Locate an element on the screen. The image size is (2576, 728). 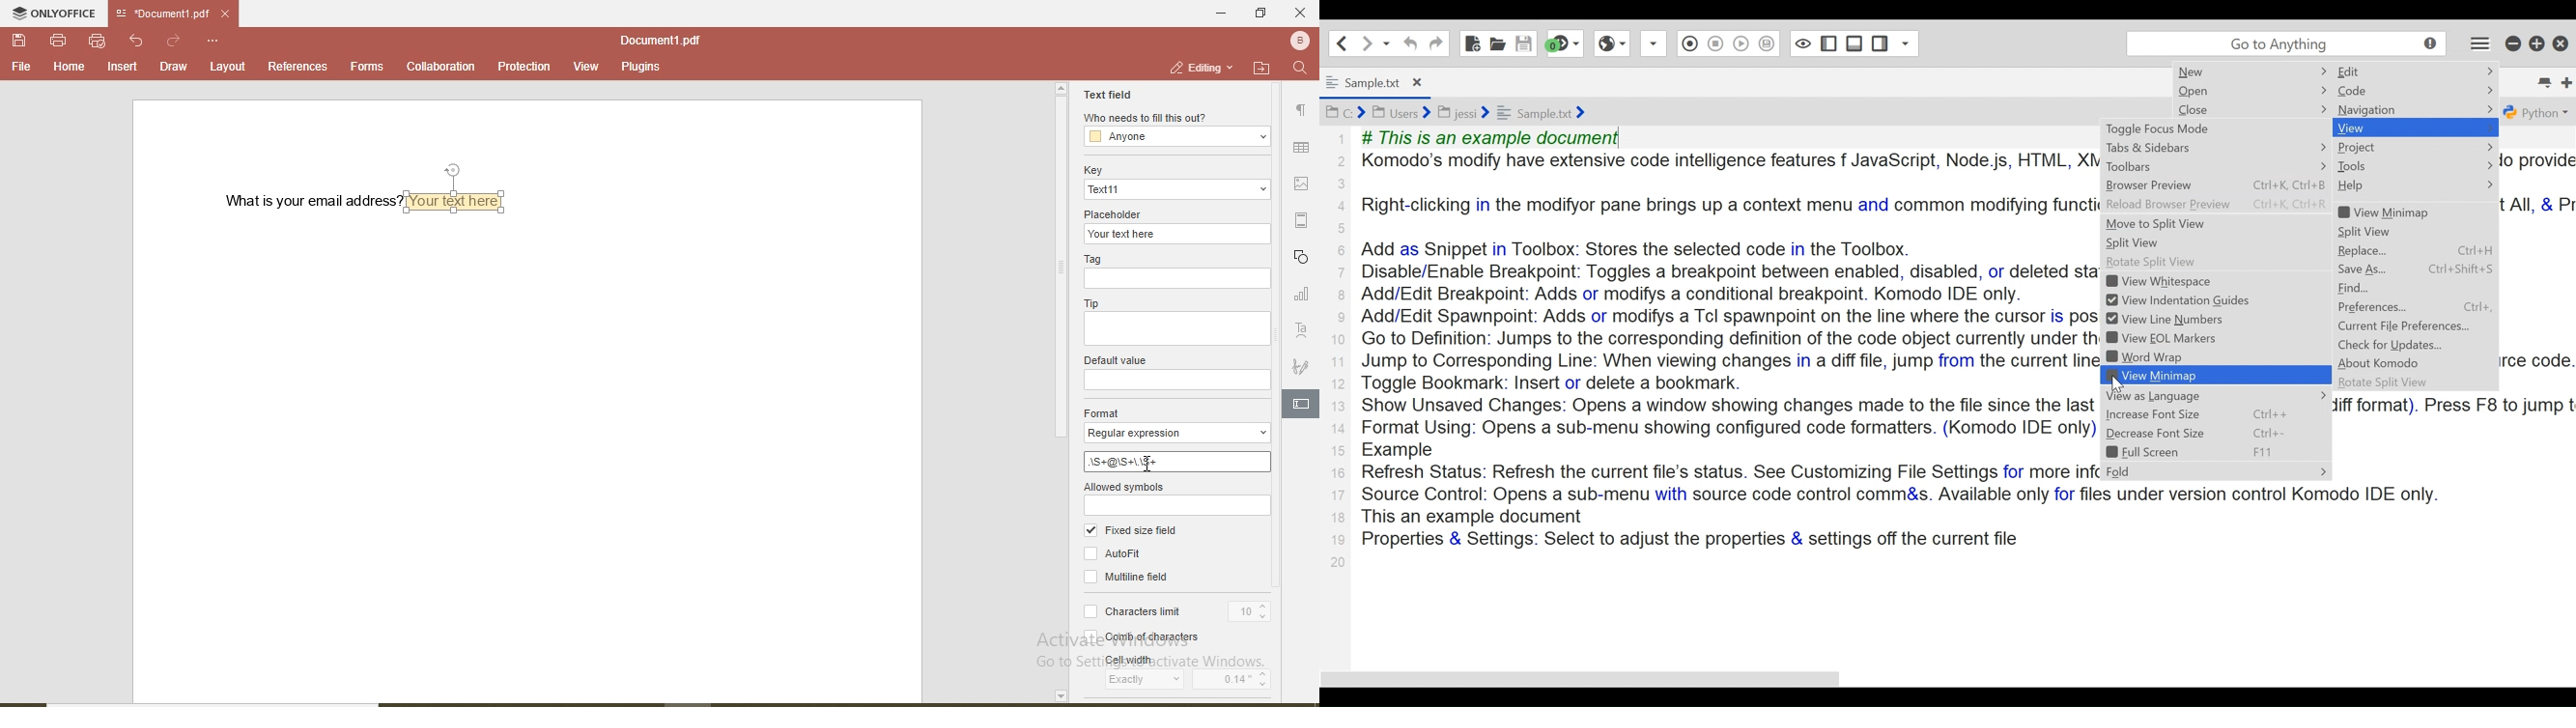
references is located at coordinates (297, 66).